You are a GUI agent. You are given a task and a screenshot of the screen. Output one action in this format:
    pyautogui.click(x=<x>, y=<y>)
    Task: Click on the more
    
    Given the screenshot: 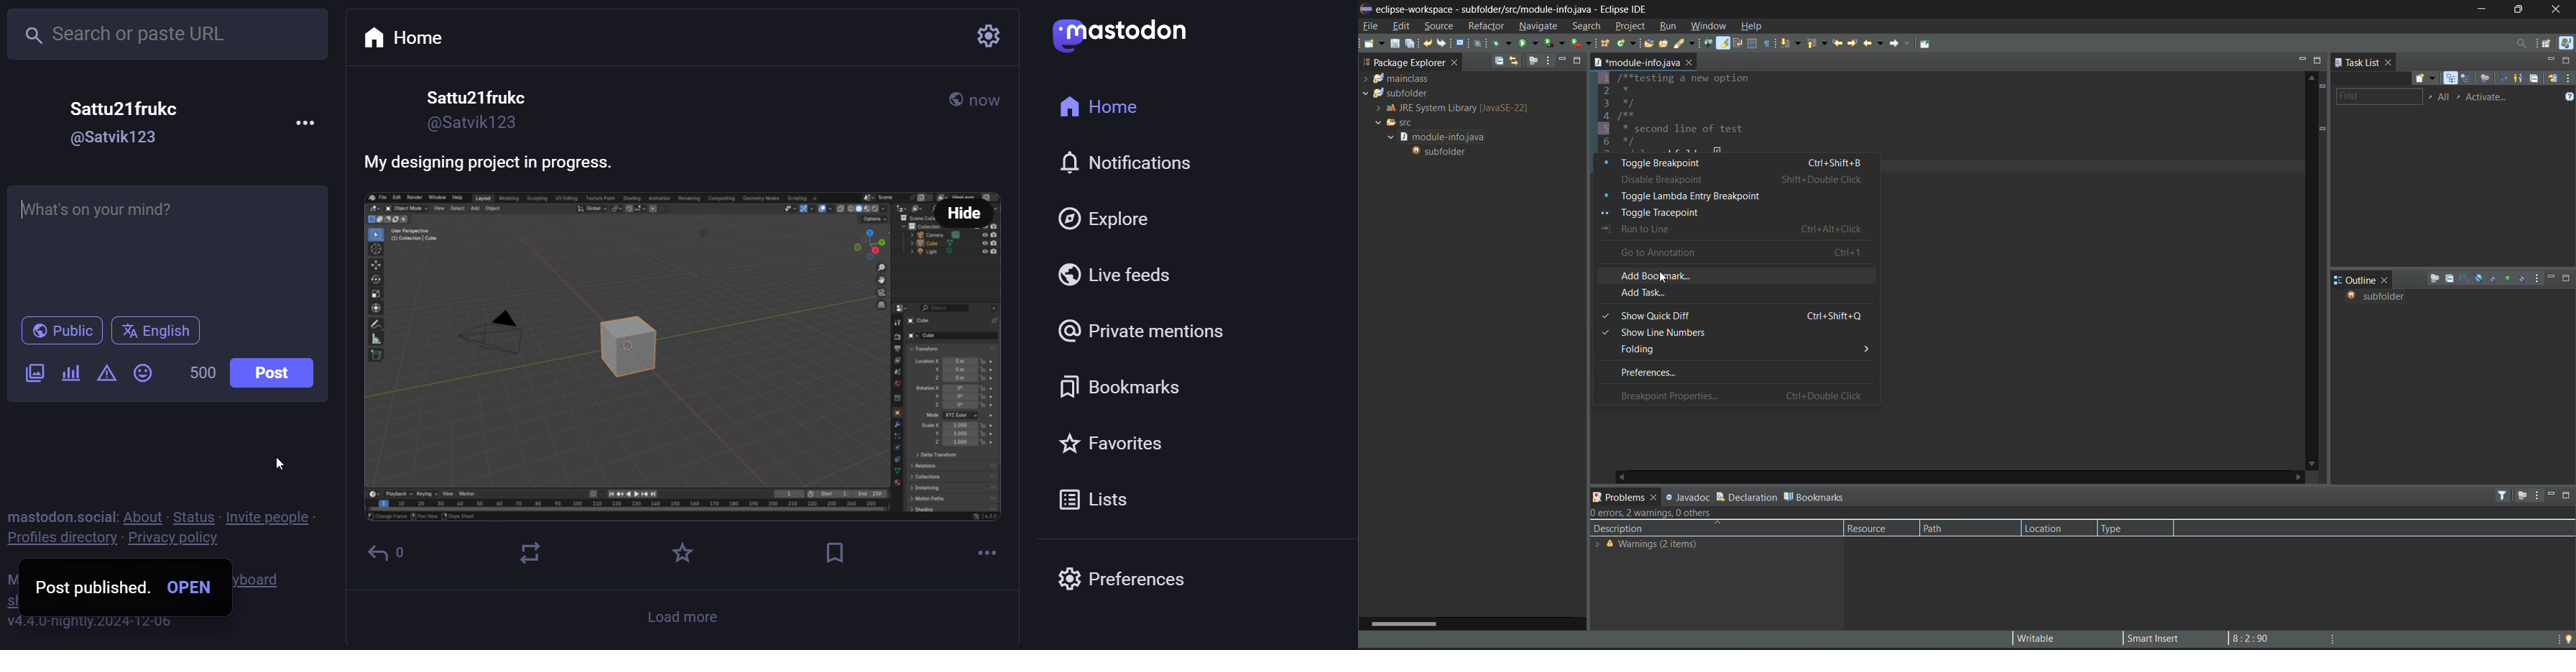 What is the action you would take?
    pyautogui.click(x=989, y=554)
    